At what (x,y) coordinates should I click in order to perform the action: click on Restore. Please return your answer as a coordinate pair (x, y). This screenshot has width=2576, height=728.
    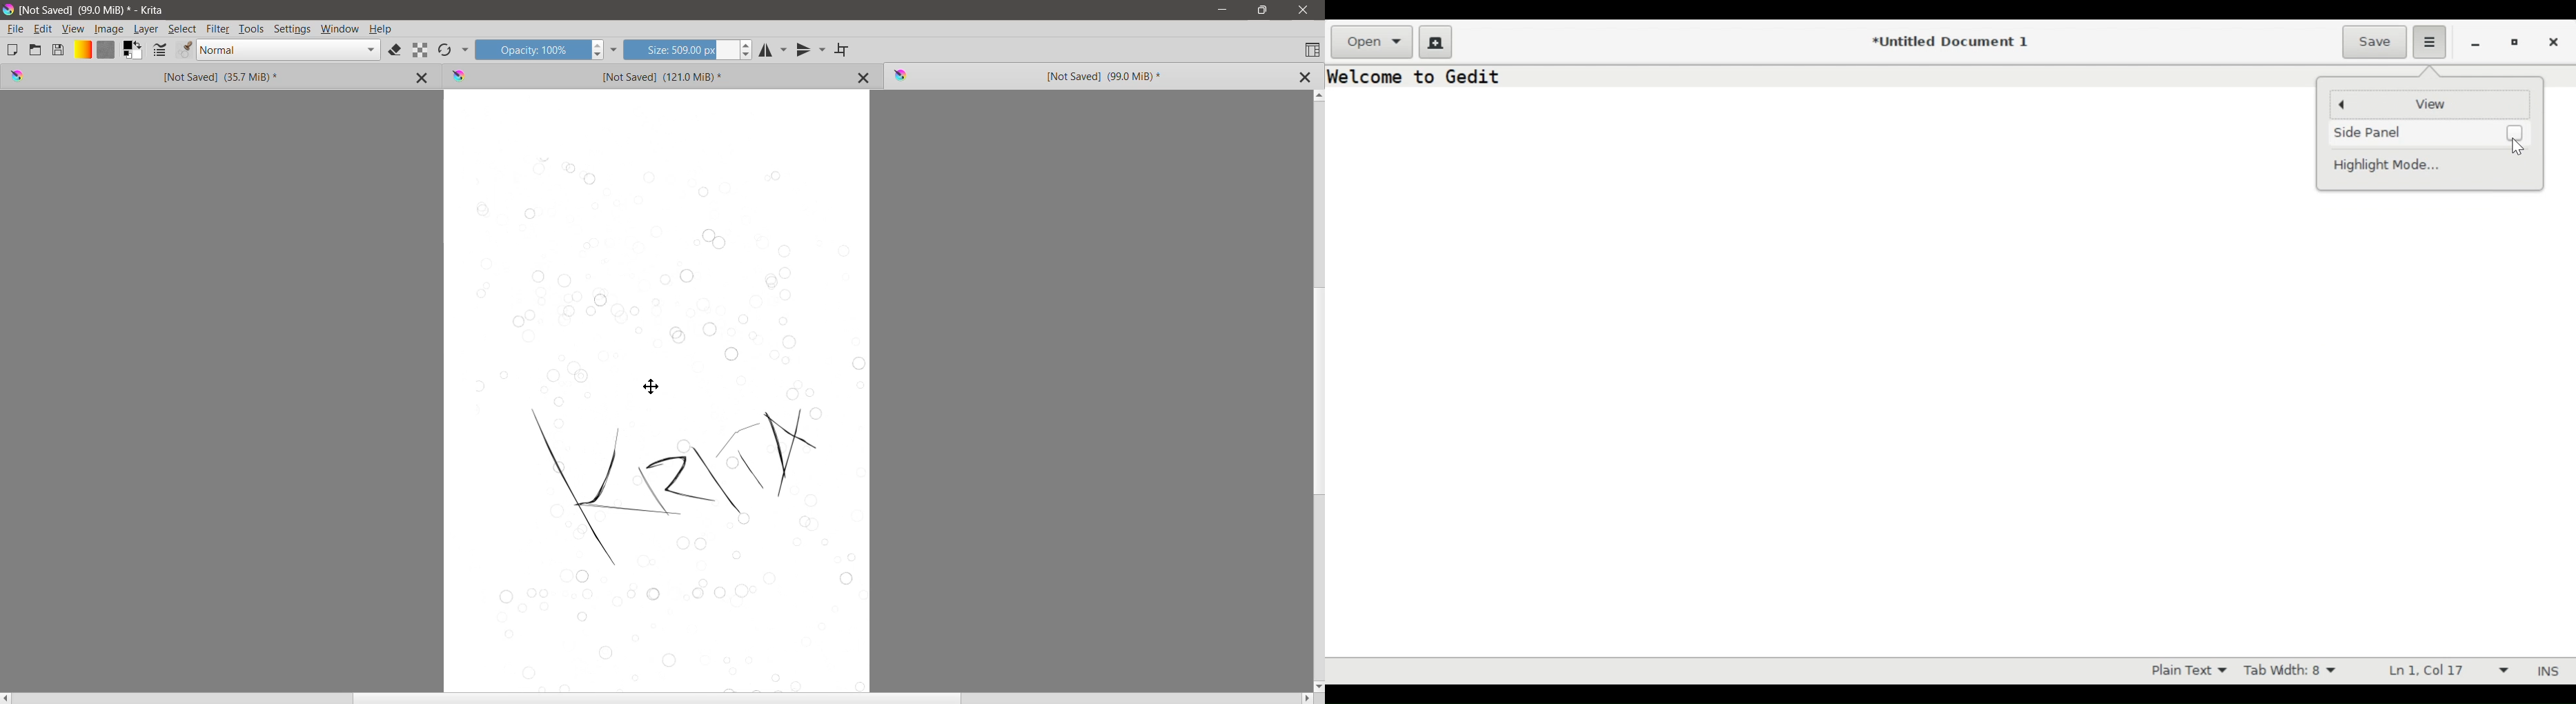
    Looking at the image, I should click on (2516, 41).